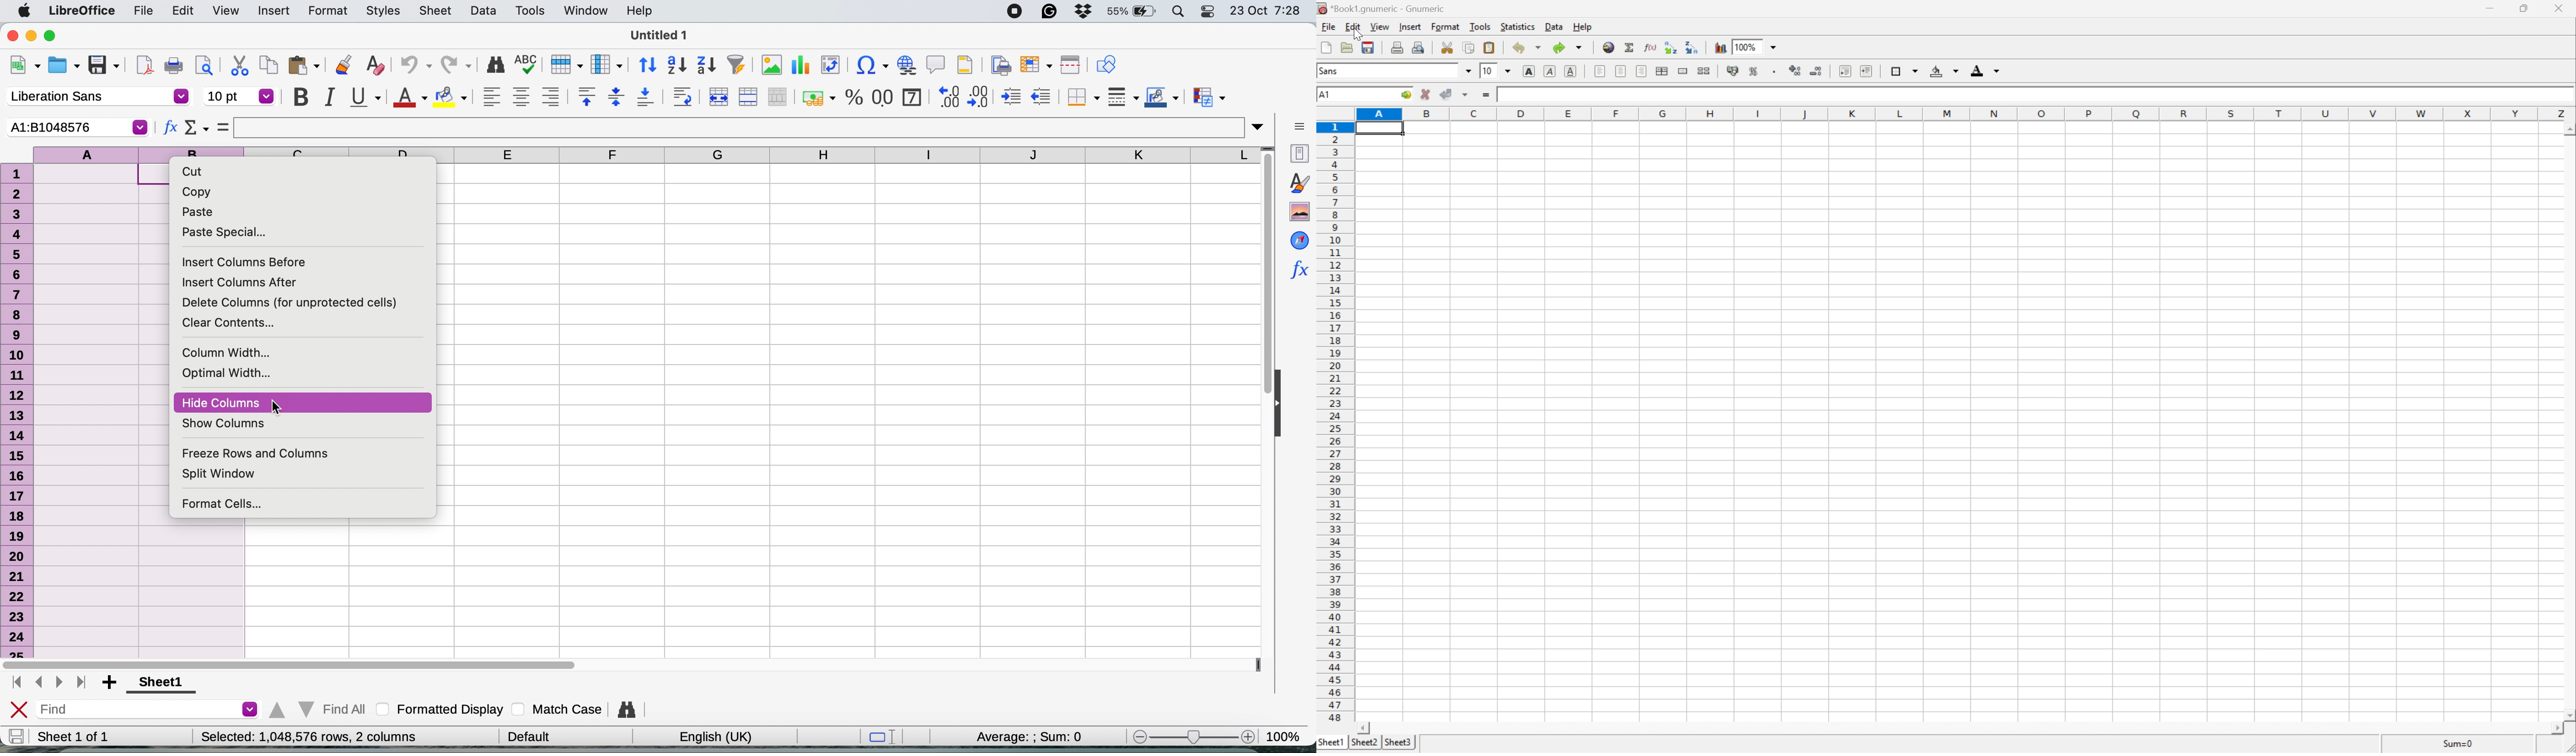 The image size is (2576, 756). What do you see at coordinates (1468, 46) in the screenshot?
I see `copy` at bounding box center [1468, 46].